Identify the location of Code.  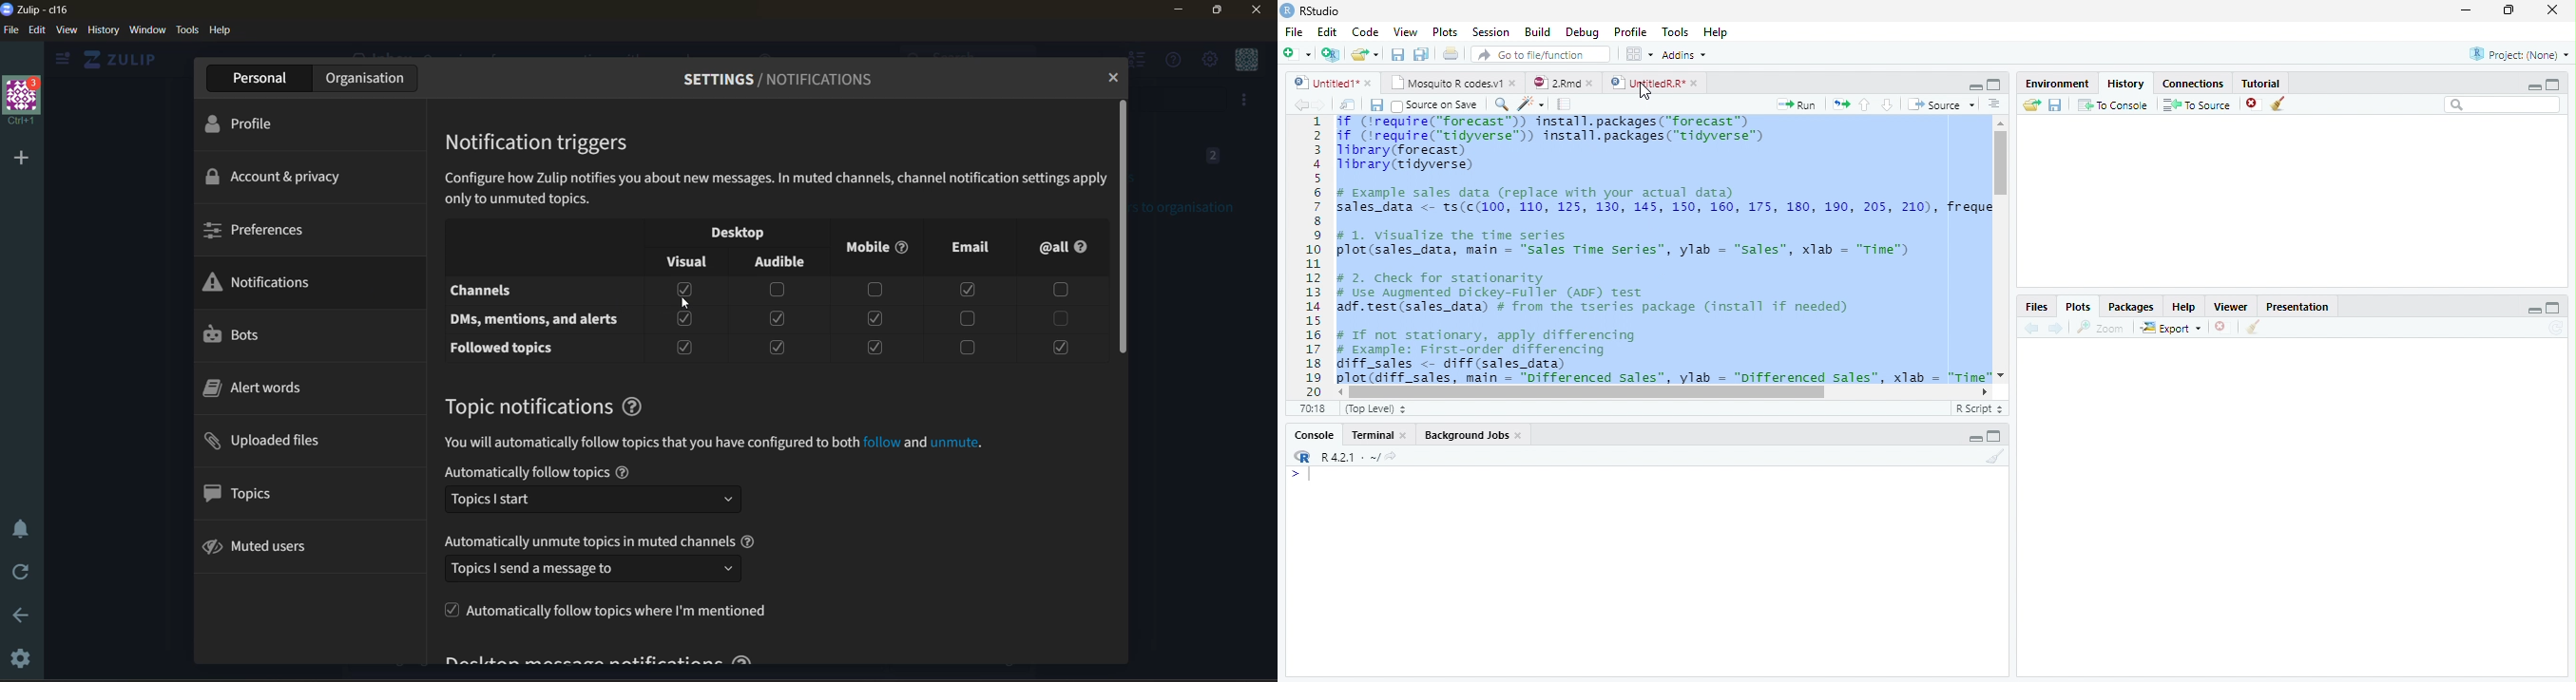
(1367, 31).